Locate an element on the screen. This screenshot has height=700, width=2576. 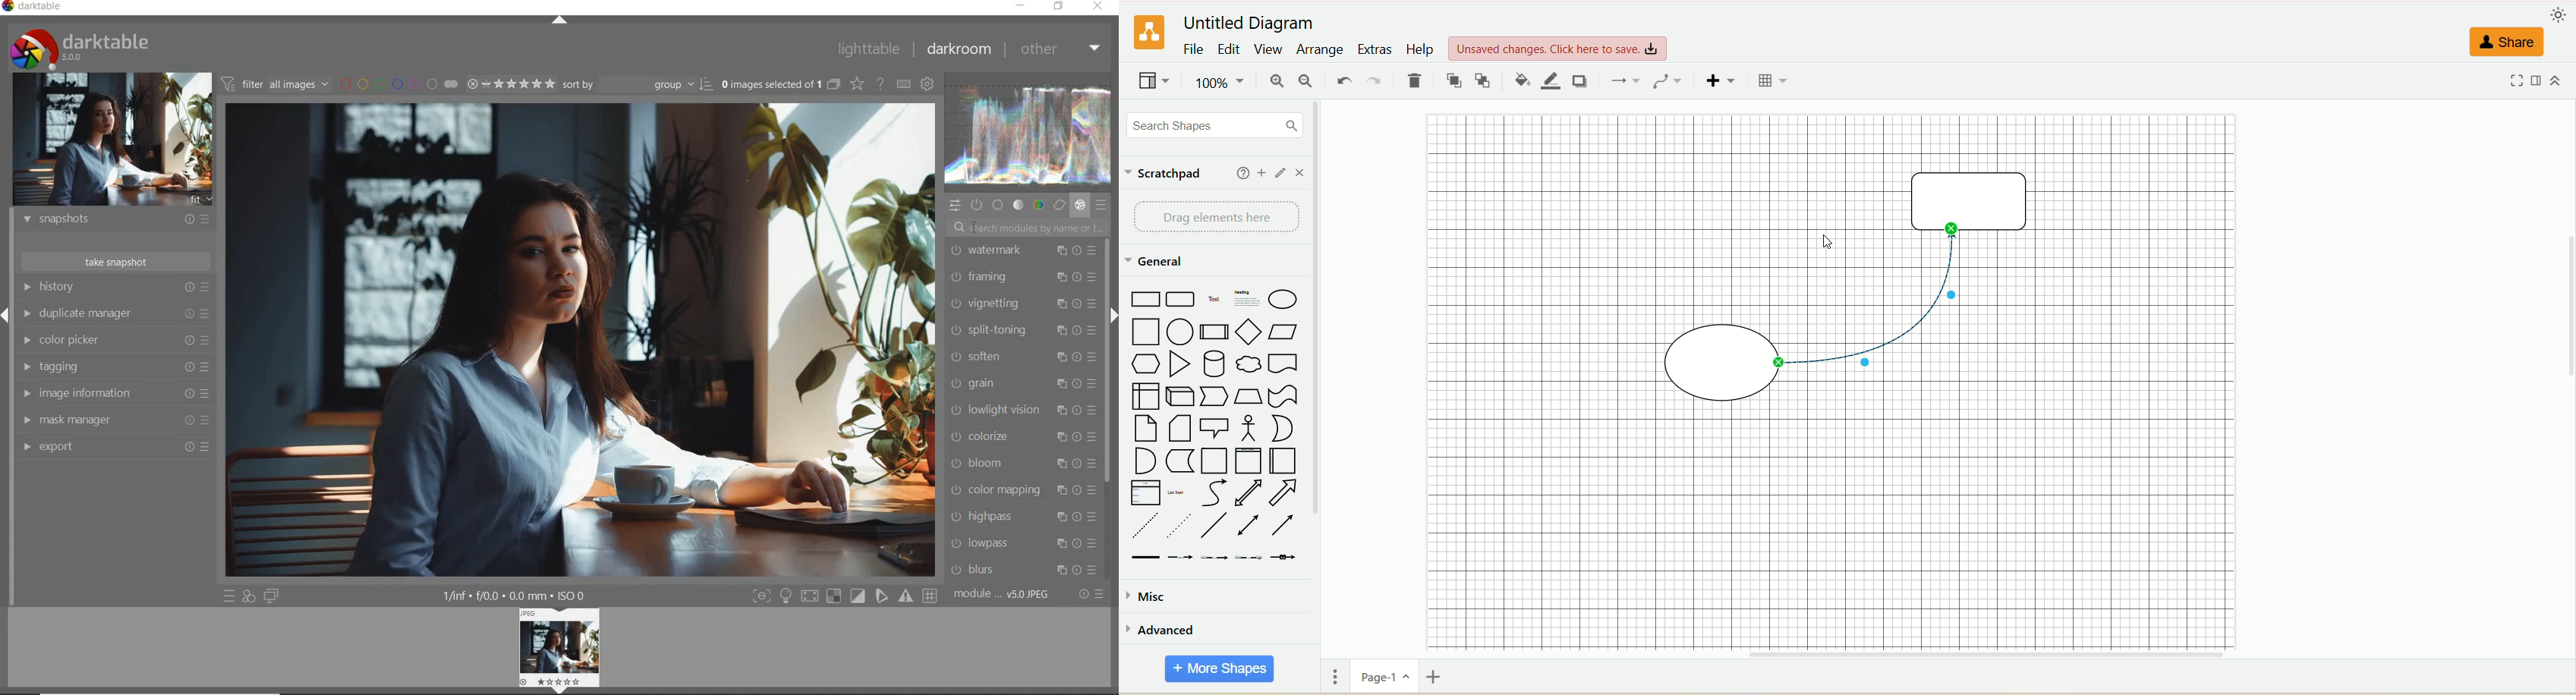
colorize is located at coordinates (1023, 436).